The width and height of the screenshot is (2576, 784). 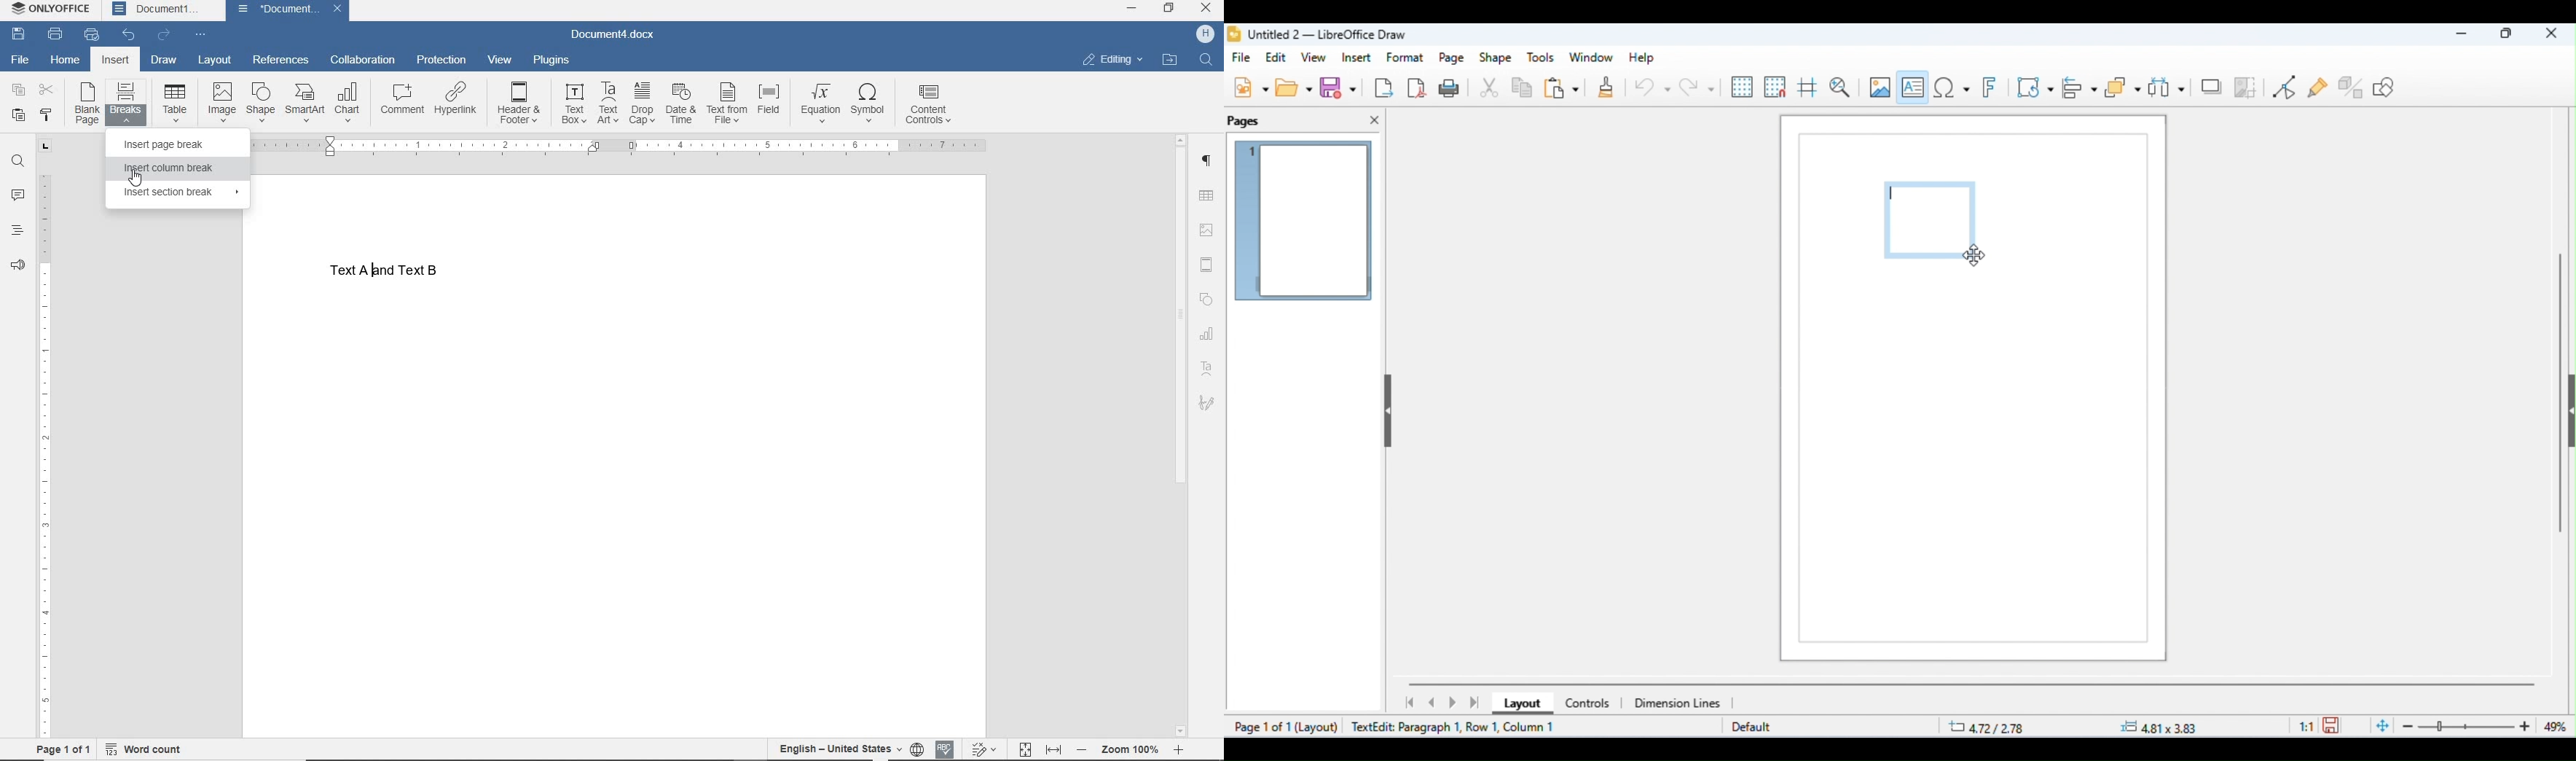 What do you see at coordinates (1913, 85) in the screenshot?
I see `insert text box` at bounding box center [1913, 85].